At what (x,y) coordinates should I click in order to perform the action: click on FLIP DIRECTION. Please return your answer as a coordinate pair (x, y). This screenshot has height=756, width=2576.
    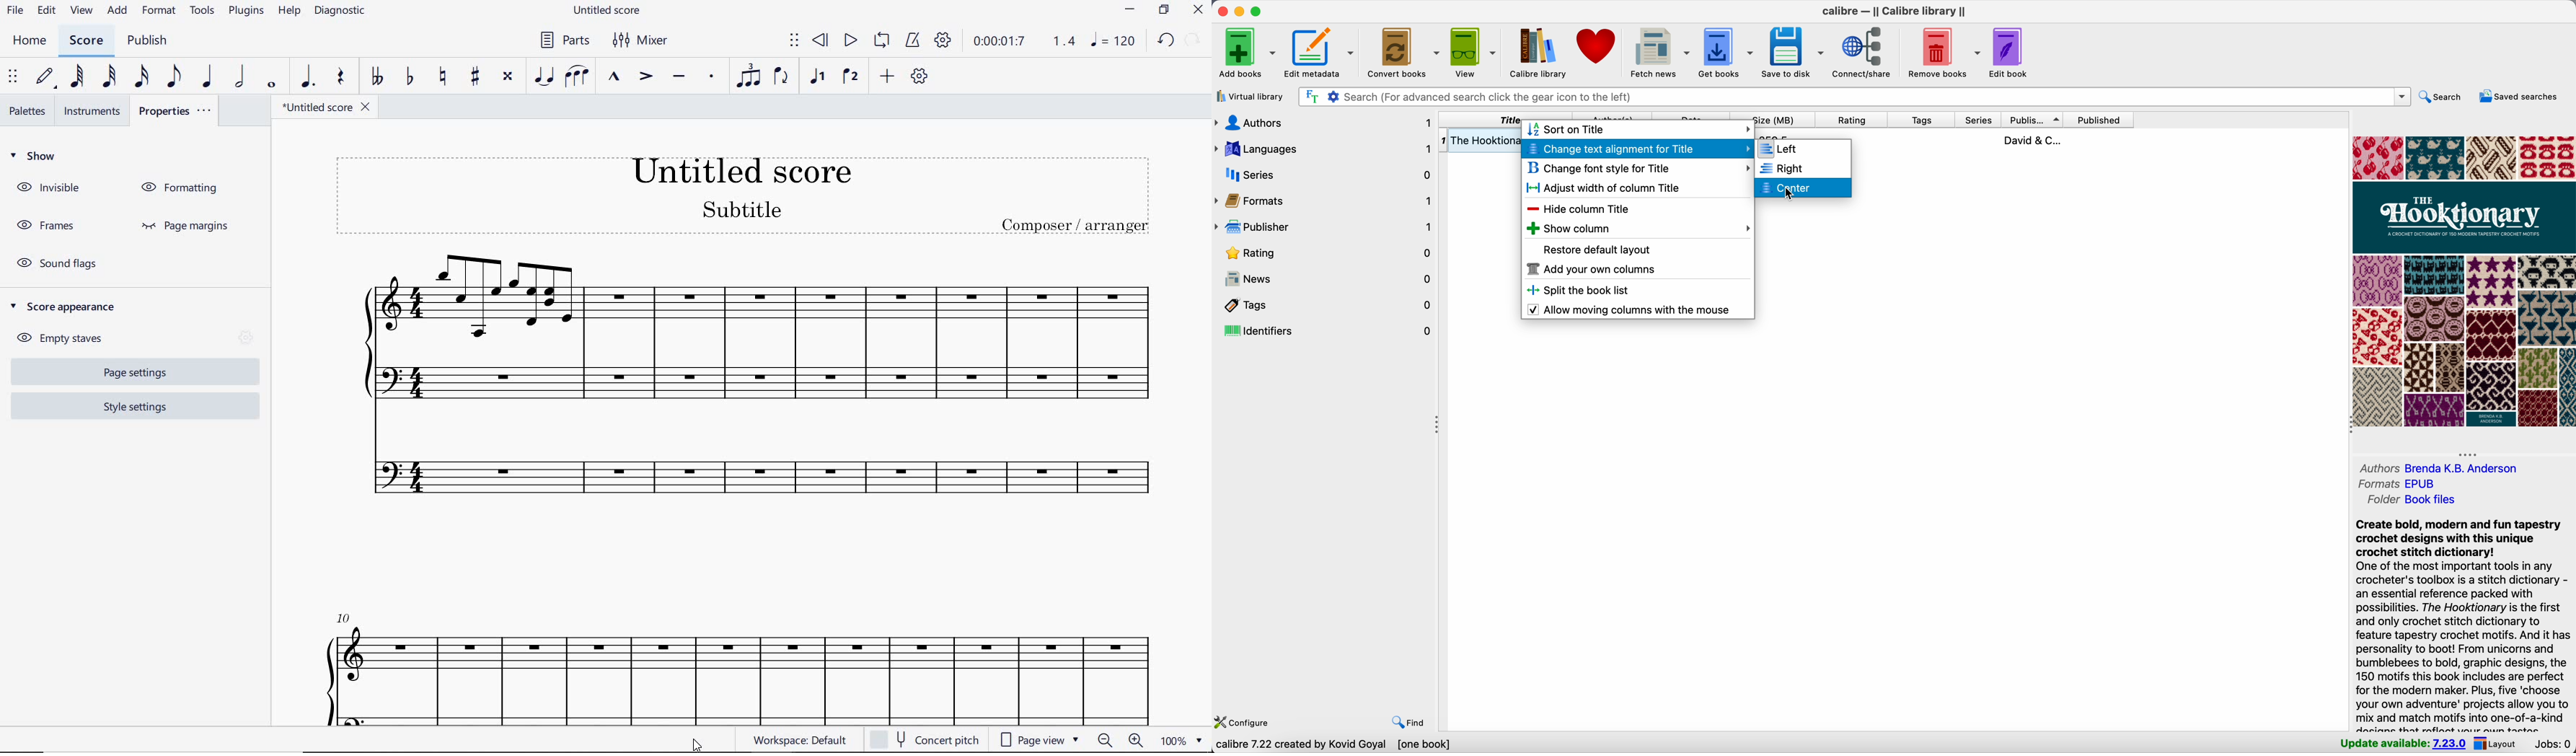
    Looking at the image, I should click on (782, 77).